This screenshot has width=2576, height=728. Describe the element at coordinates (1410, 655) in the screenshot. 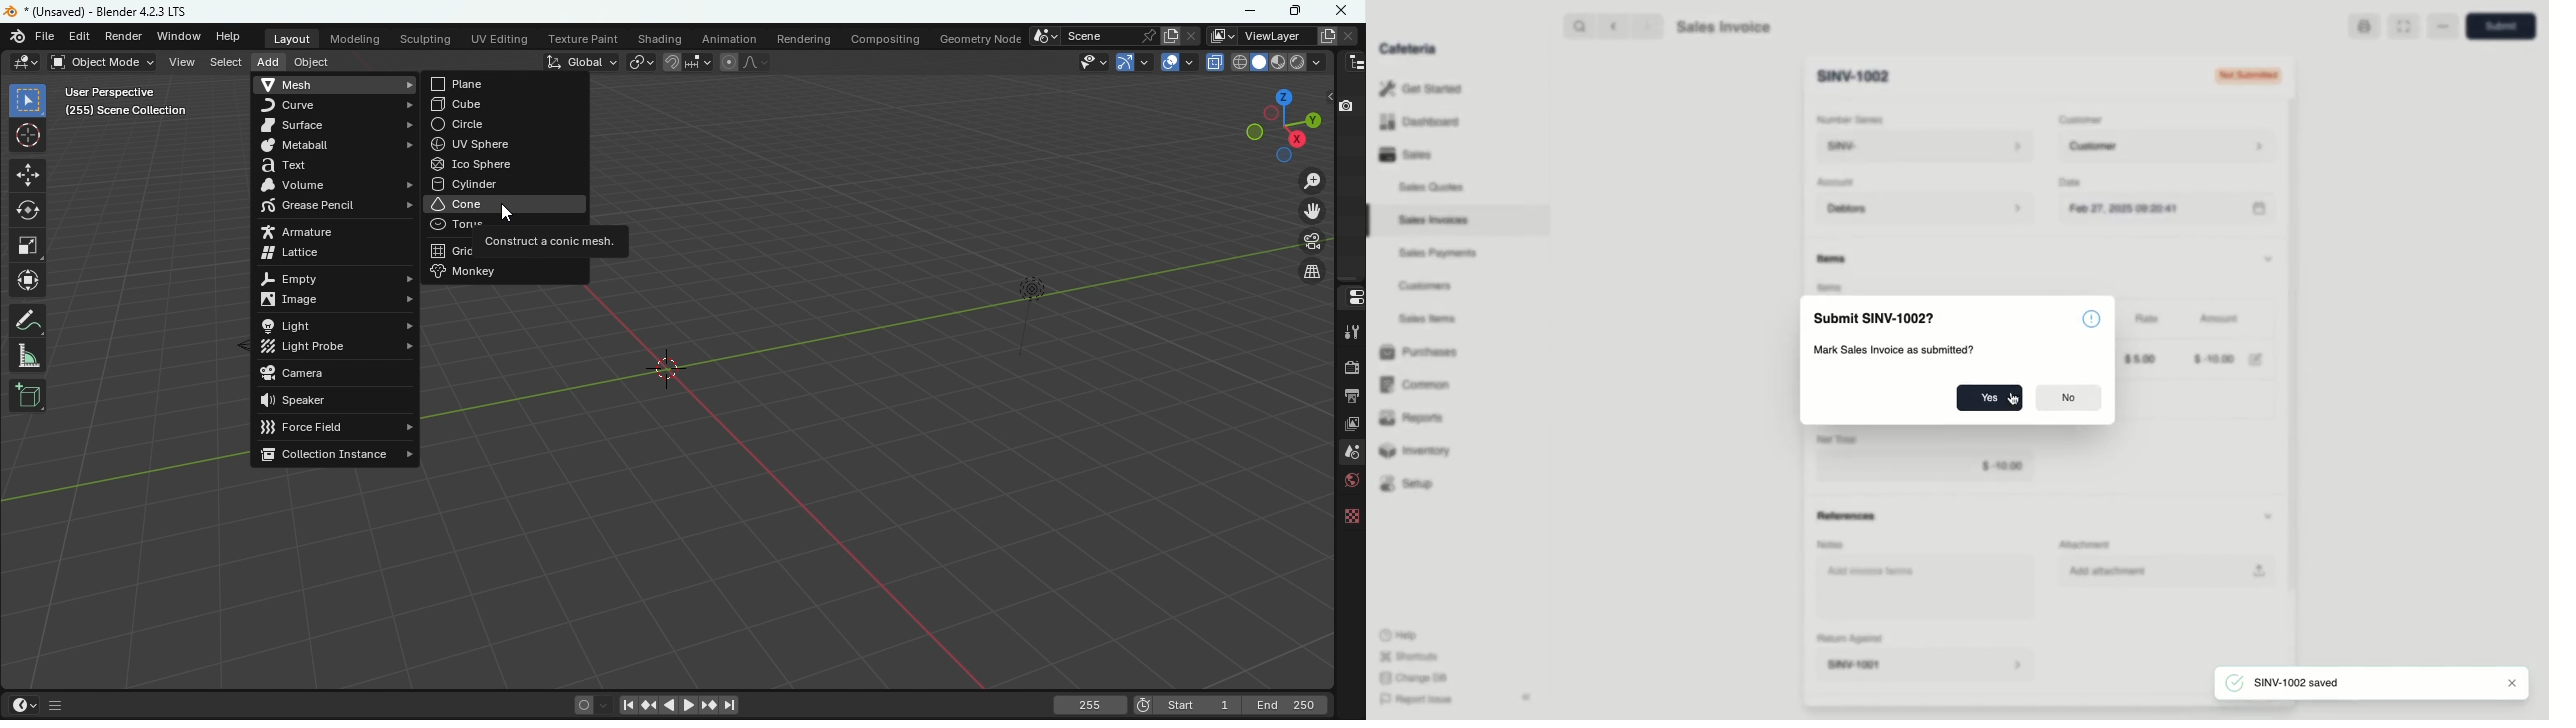

I see `Shortcuts` at that location.